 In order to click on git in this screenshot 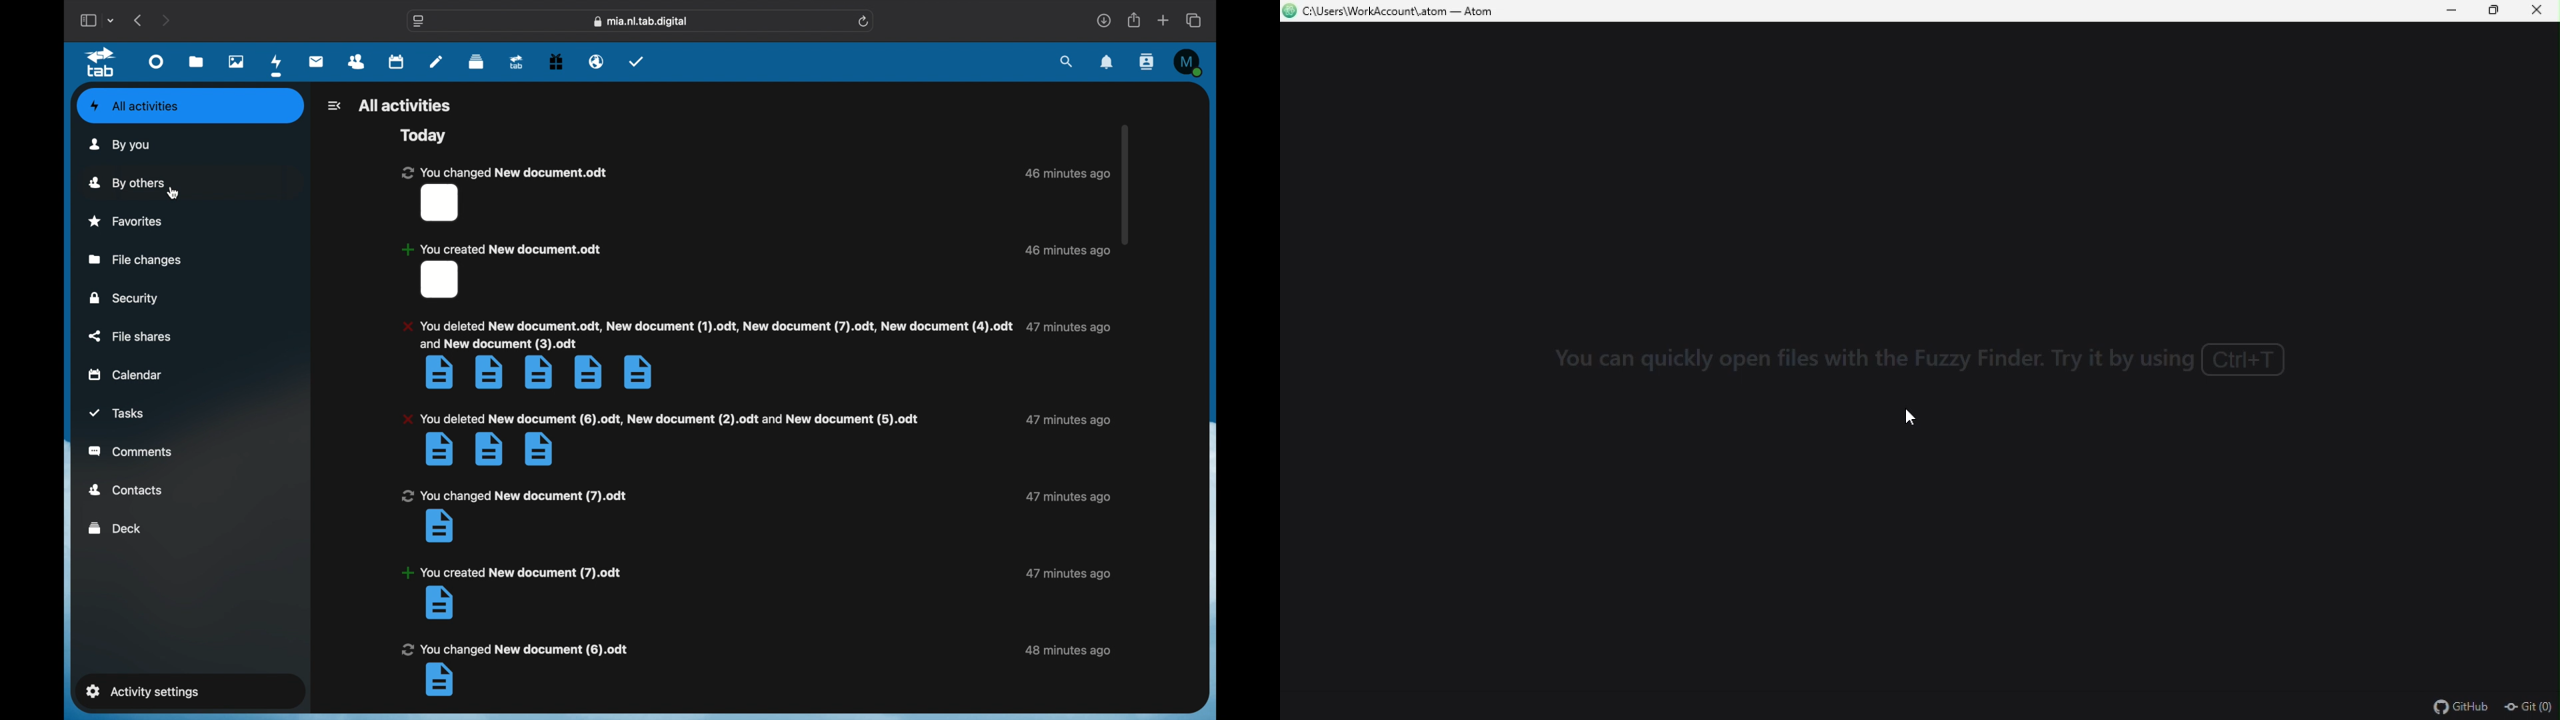, I will do `click(2529, 708)`.